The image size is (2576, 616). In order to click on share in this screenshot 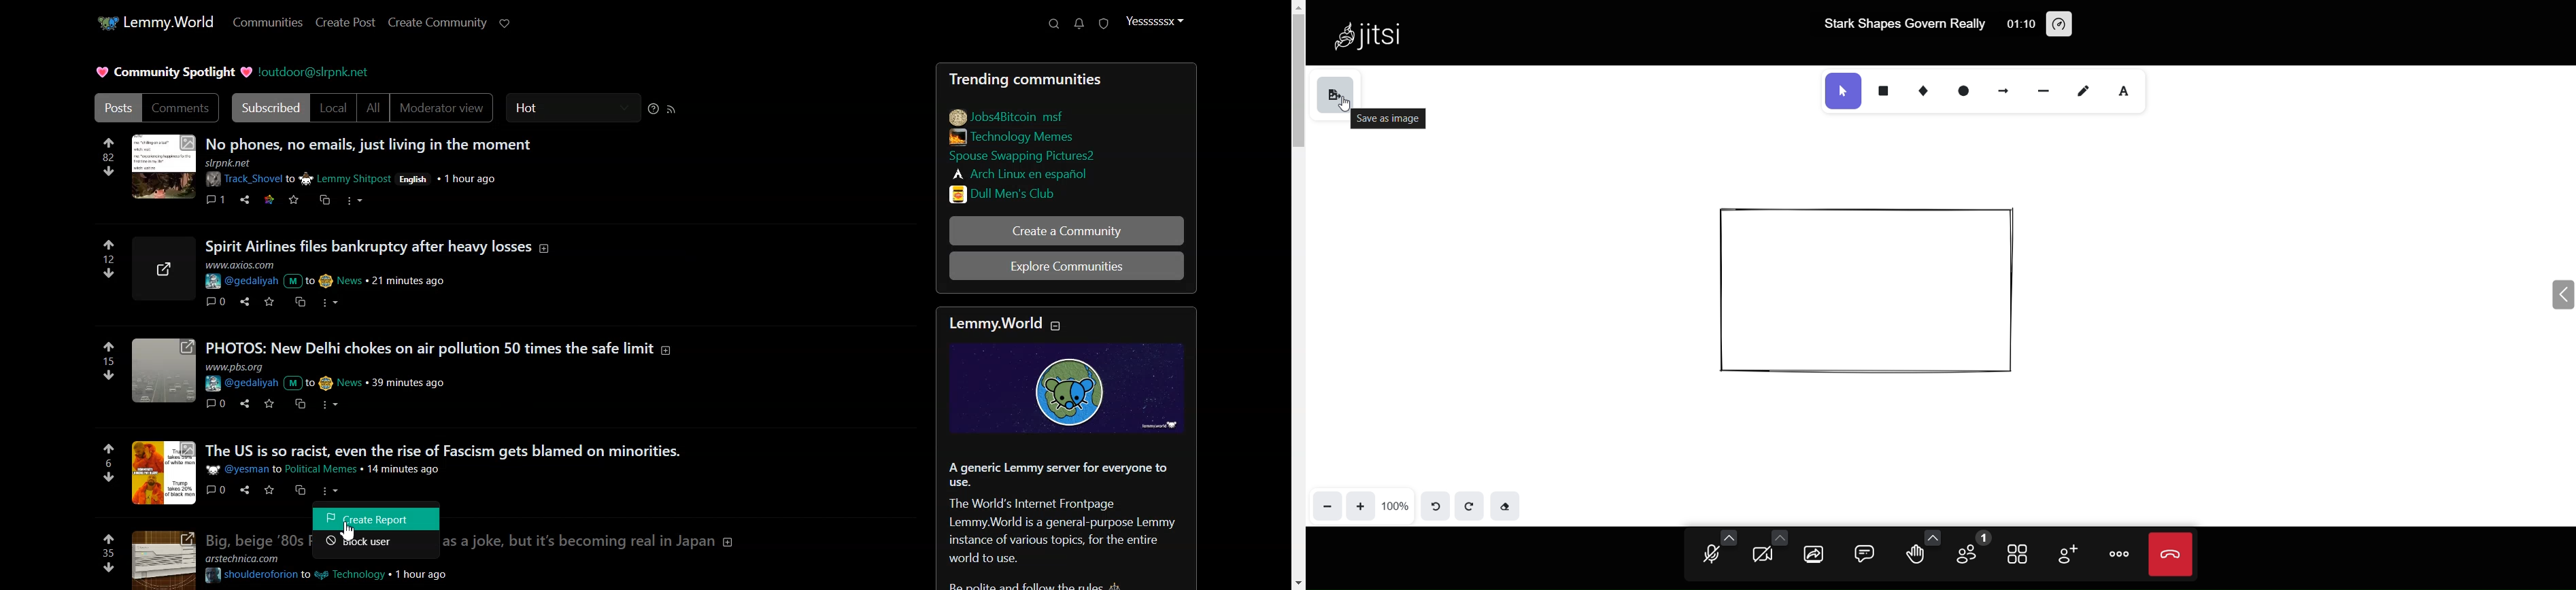, I will do `click(245, 200)`.